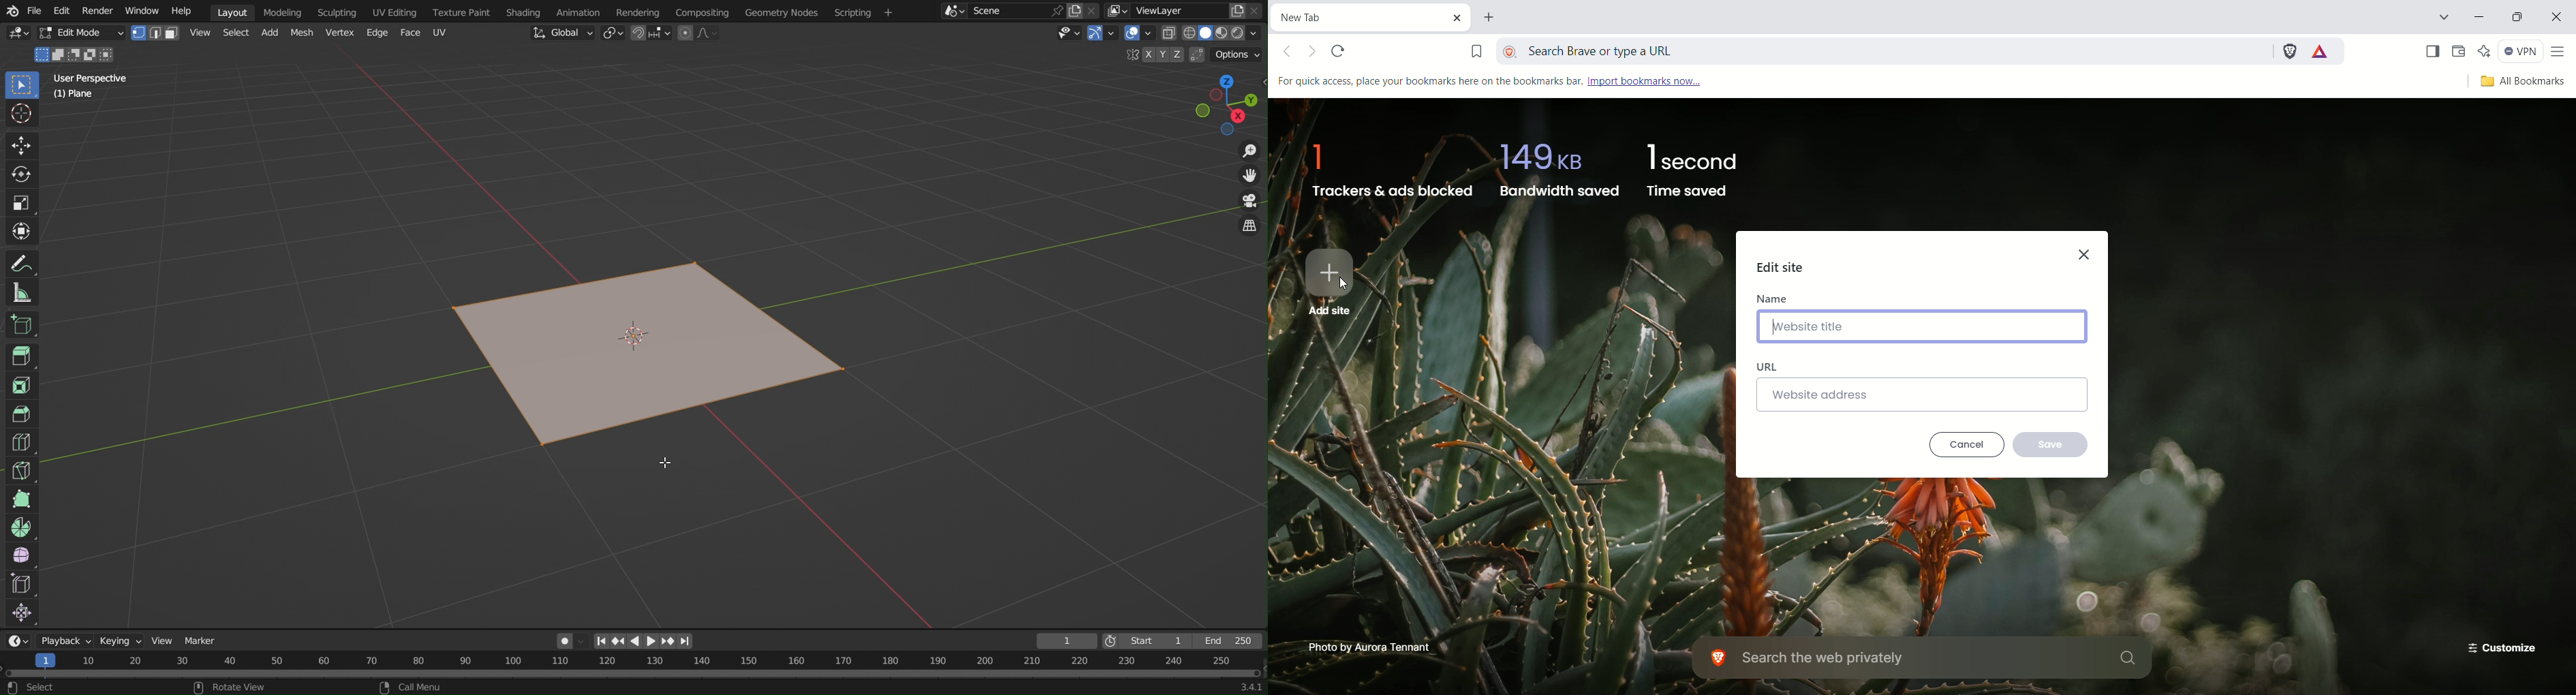 The height and width of the screenshot is (700, 2576). I want to click on Global, so click(561, 33).